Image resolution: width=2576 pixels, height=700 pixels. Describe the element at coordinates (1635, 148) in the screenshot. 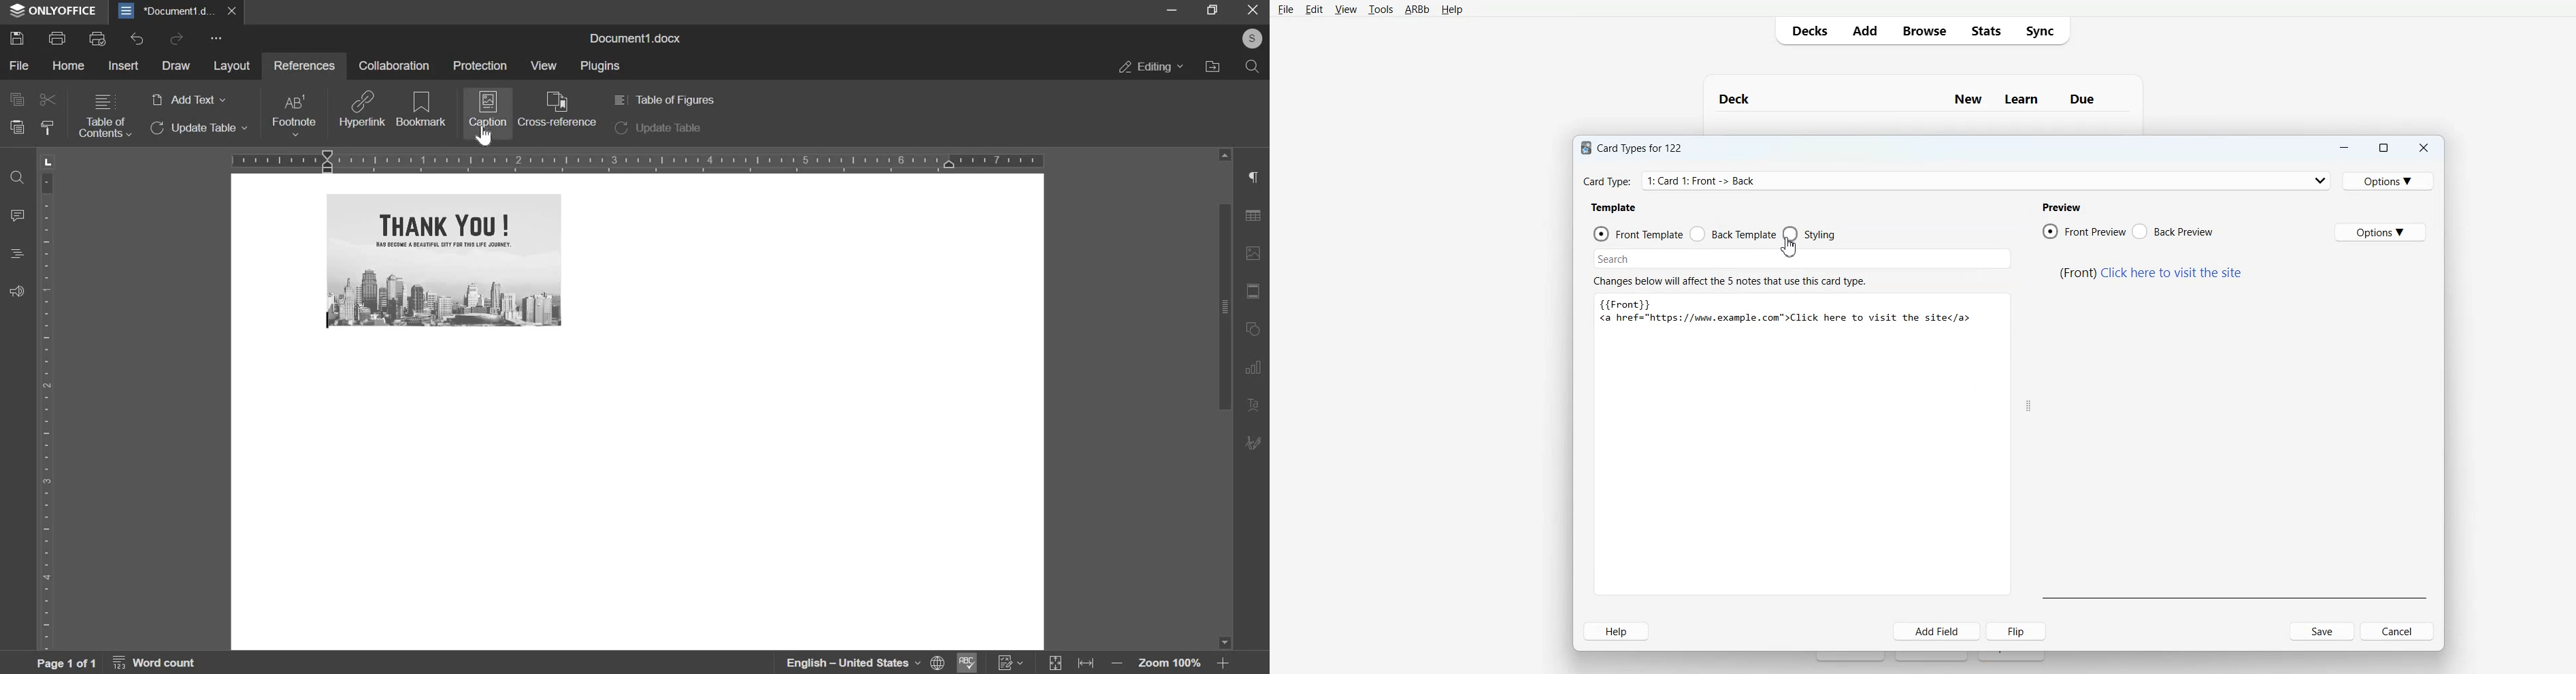

I see `text 1` at that location.